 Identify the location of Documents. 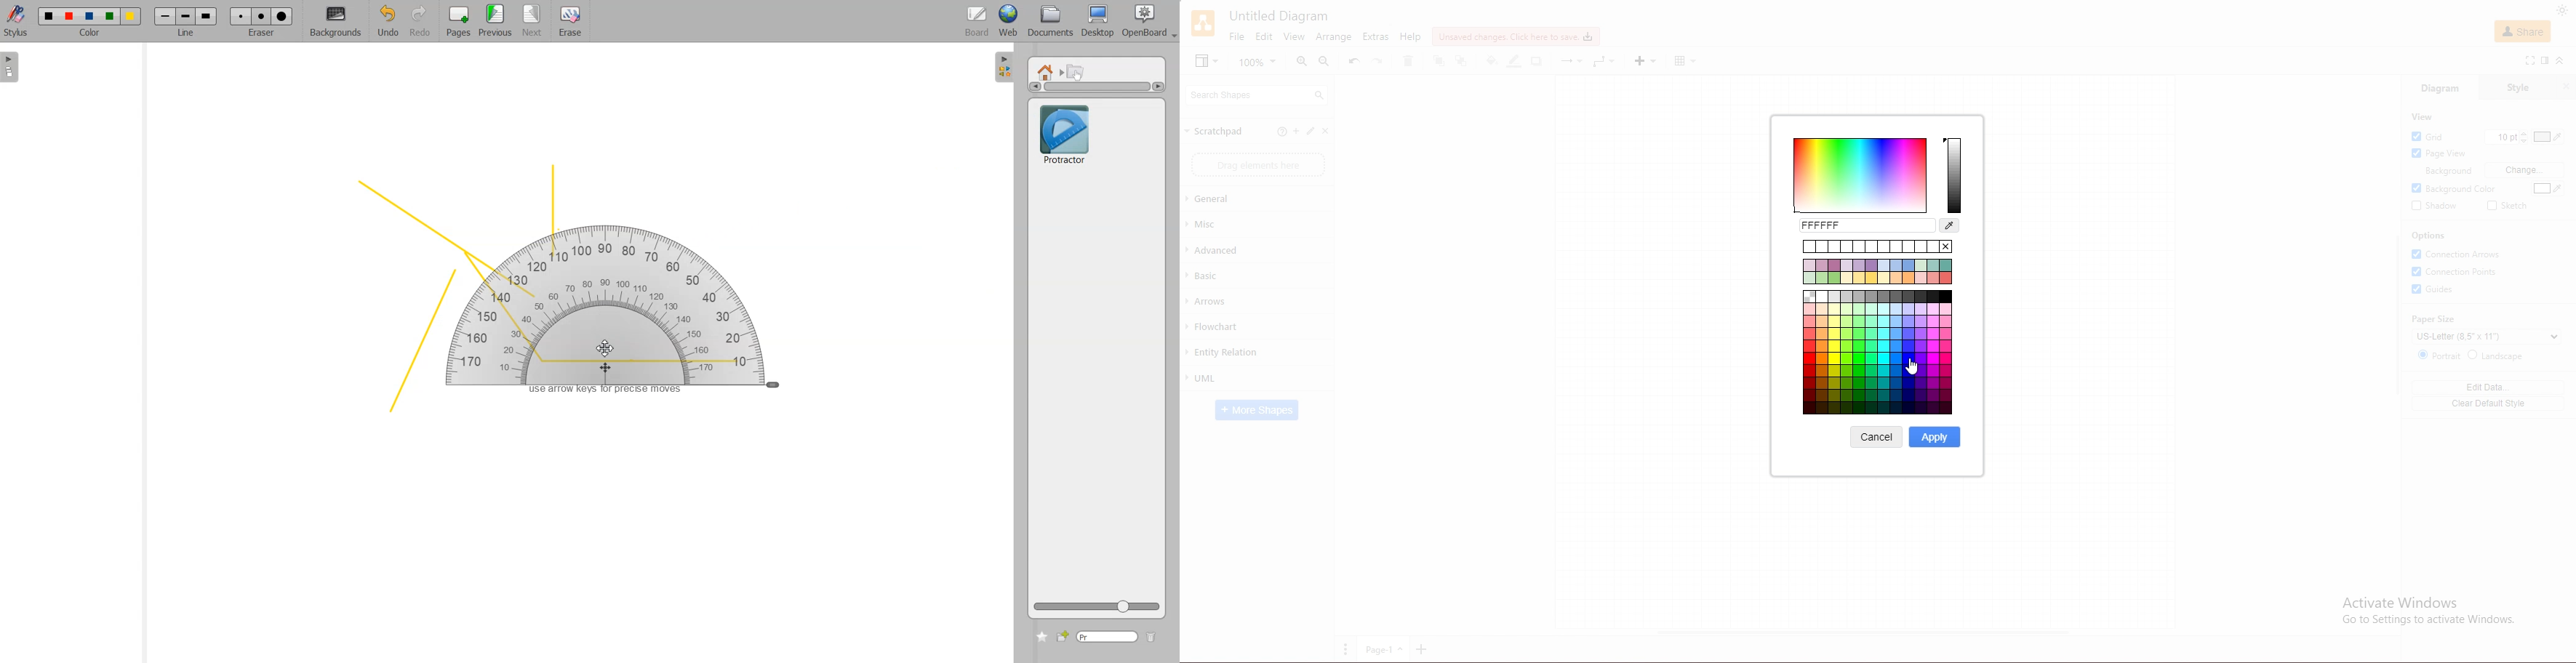
(1049, 22).